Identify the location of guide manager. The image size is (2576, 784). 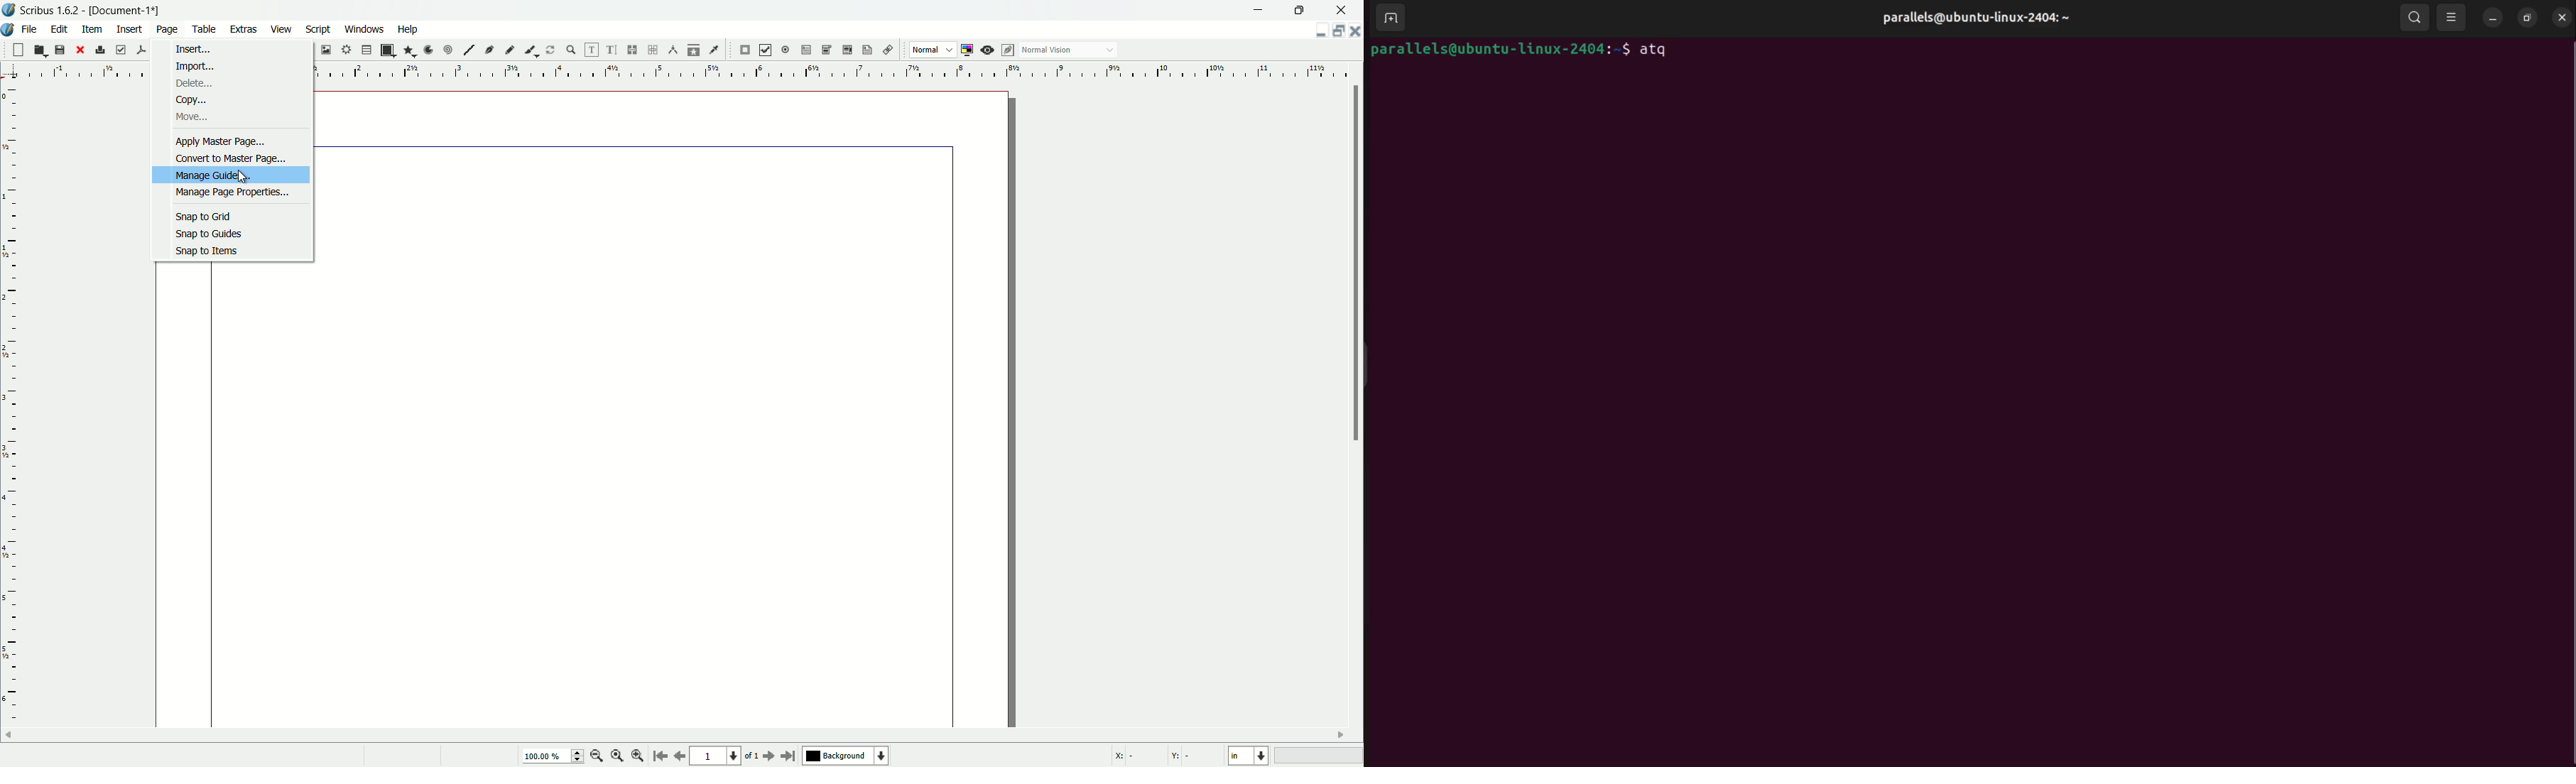
(1316, 31).